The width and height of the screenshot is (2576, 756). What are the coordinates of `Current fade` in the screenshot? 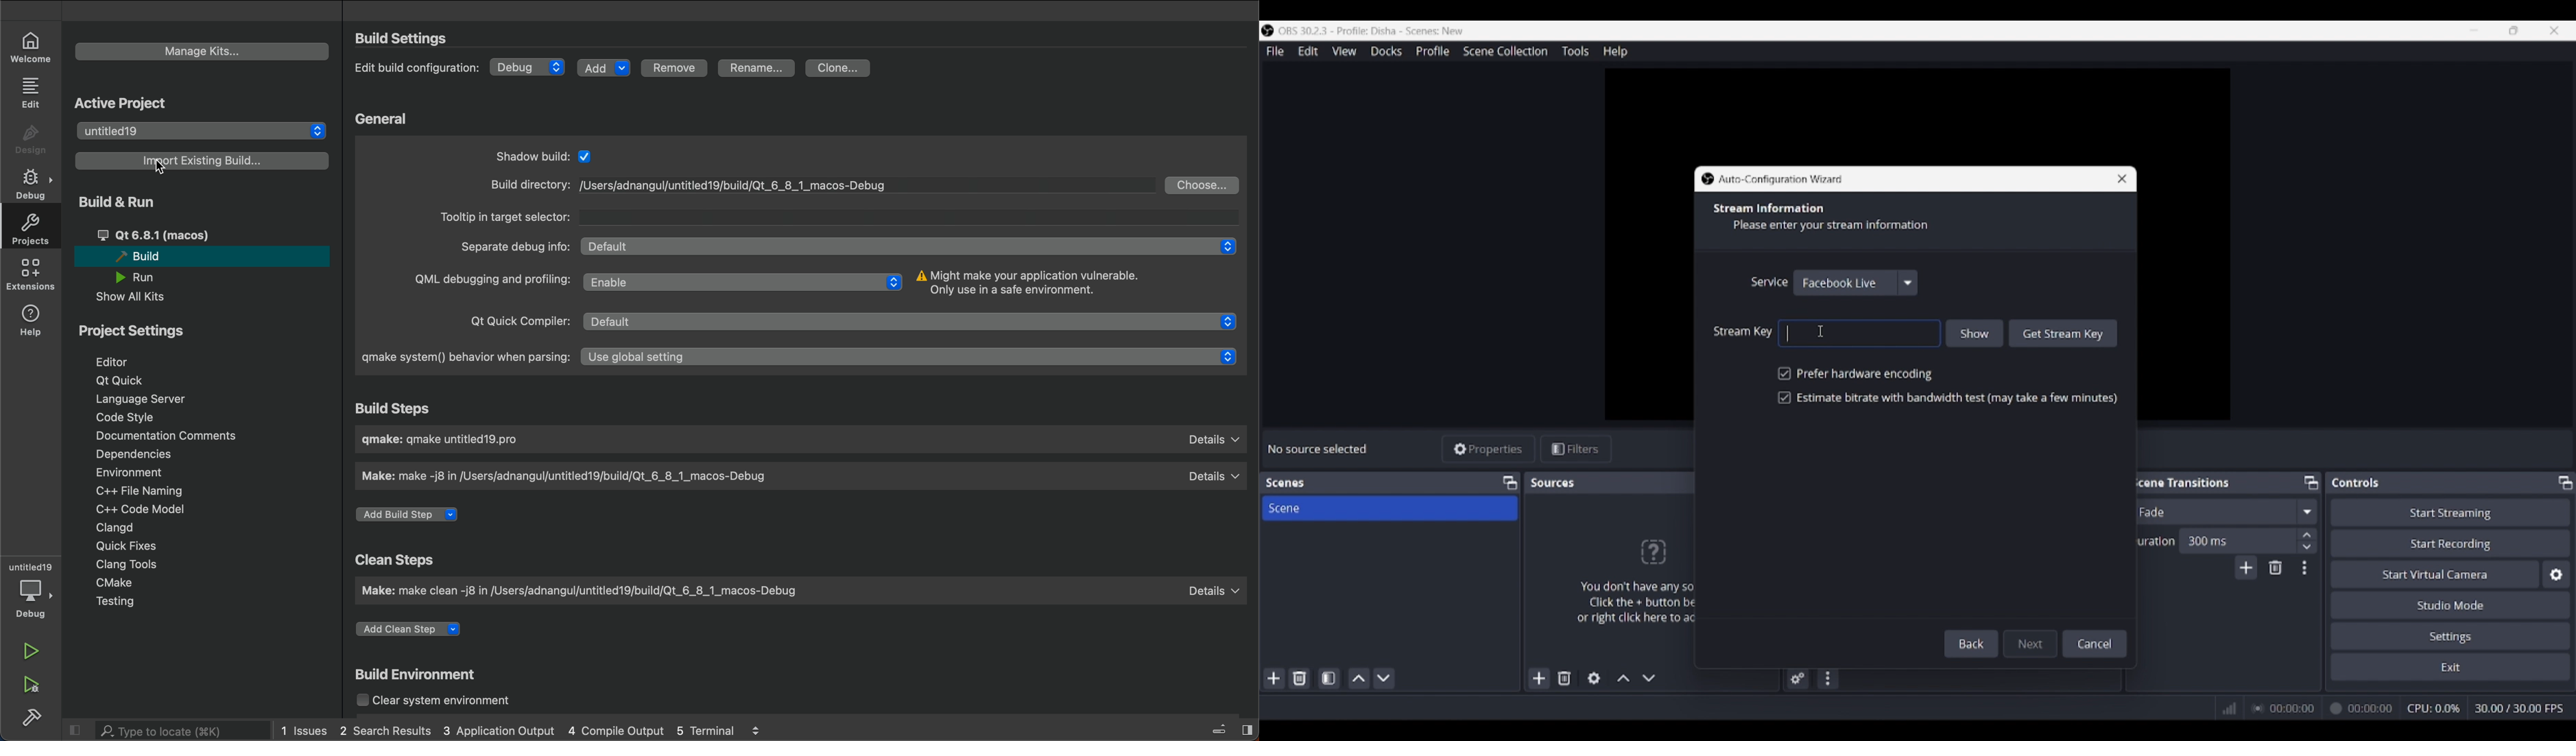 It's located at (2212, 511).